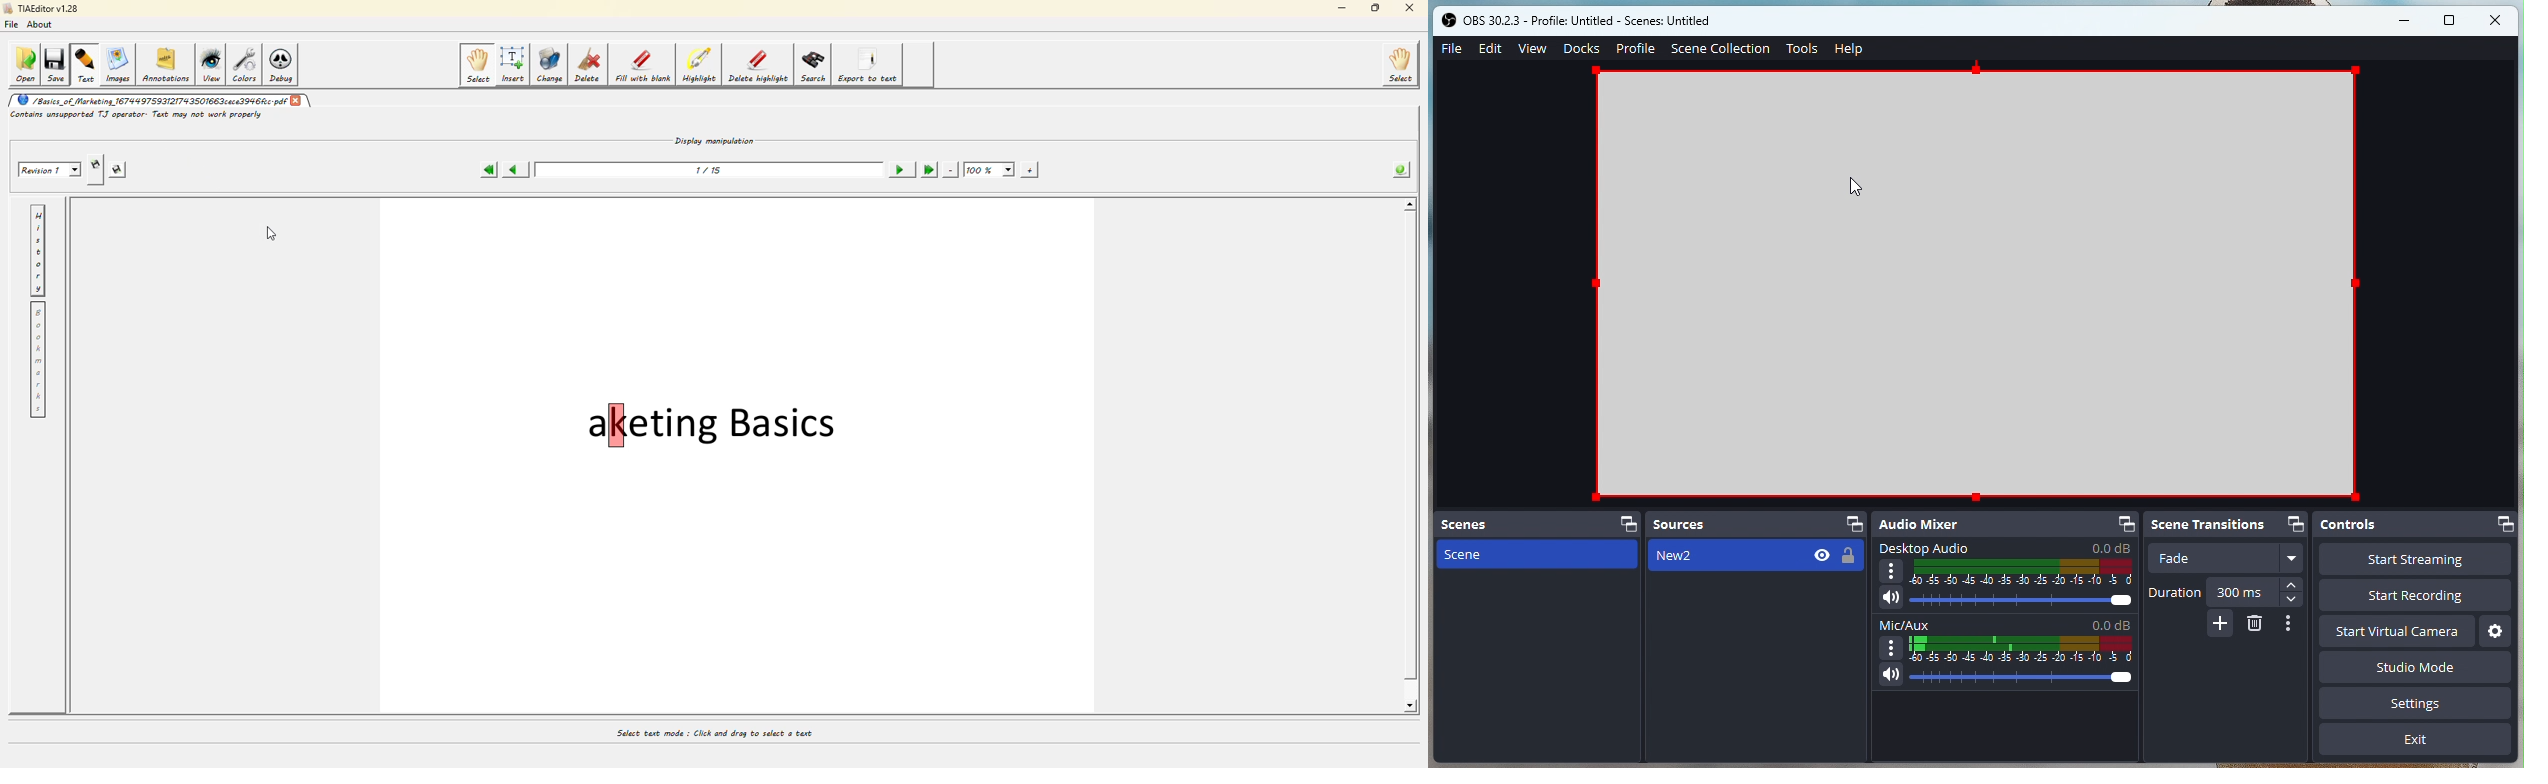 The width and height of the screenshot is (2548, 784). What do you see at coordinates (124, 167) in the screenshot?
I see `save the revision` at bounding box center [124, 167].